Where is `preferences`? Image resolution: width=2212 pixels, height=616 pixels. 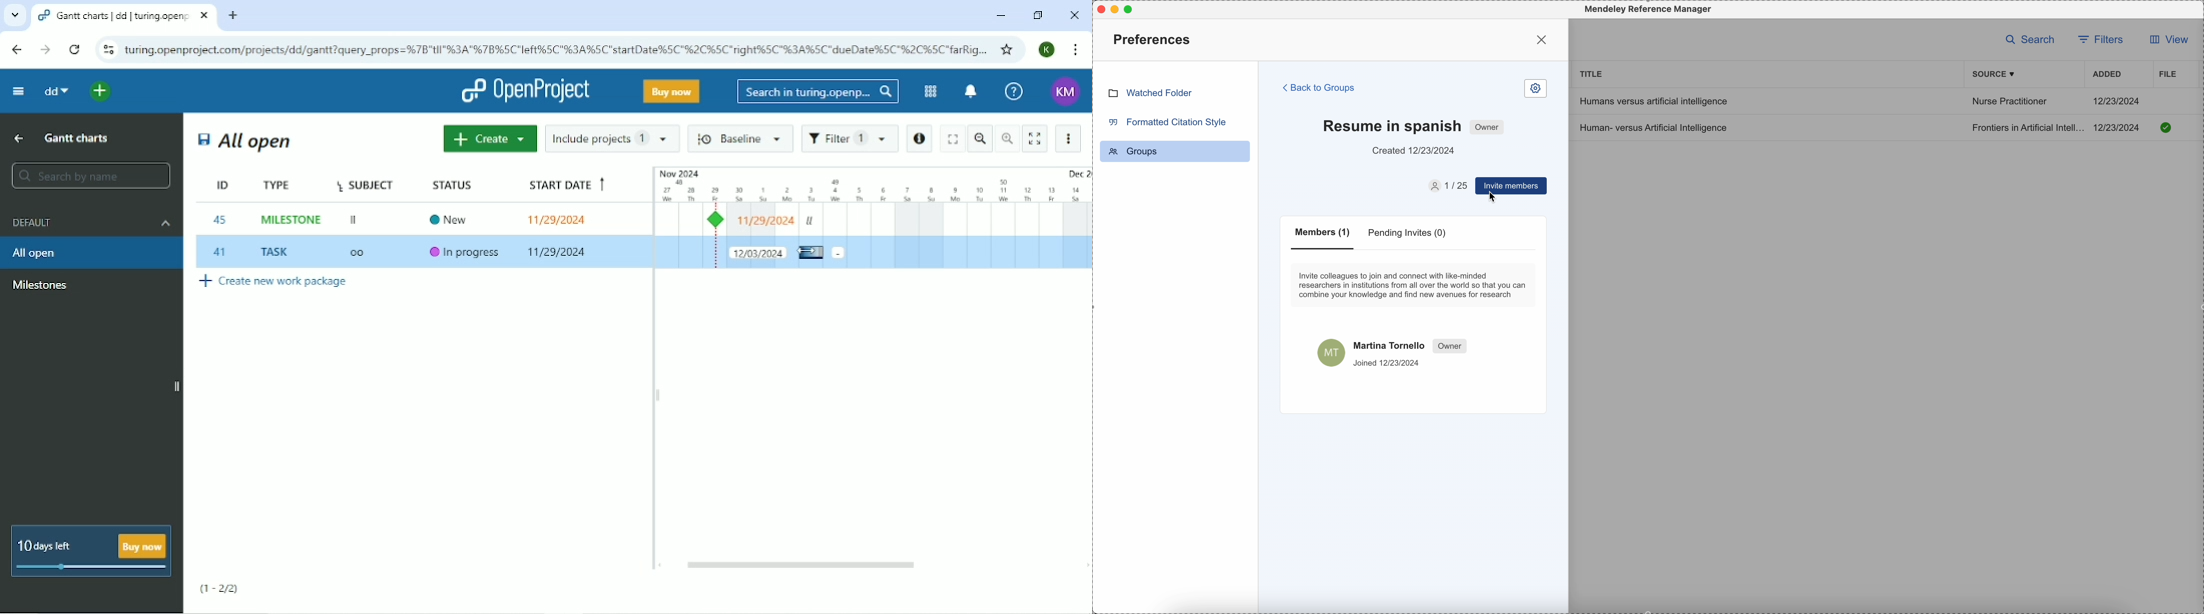 preferences is located at coordinates (1154, 39).